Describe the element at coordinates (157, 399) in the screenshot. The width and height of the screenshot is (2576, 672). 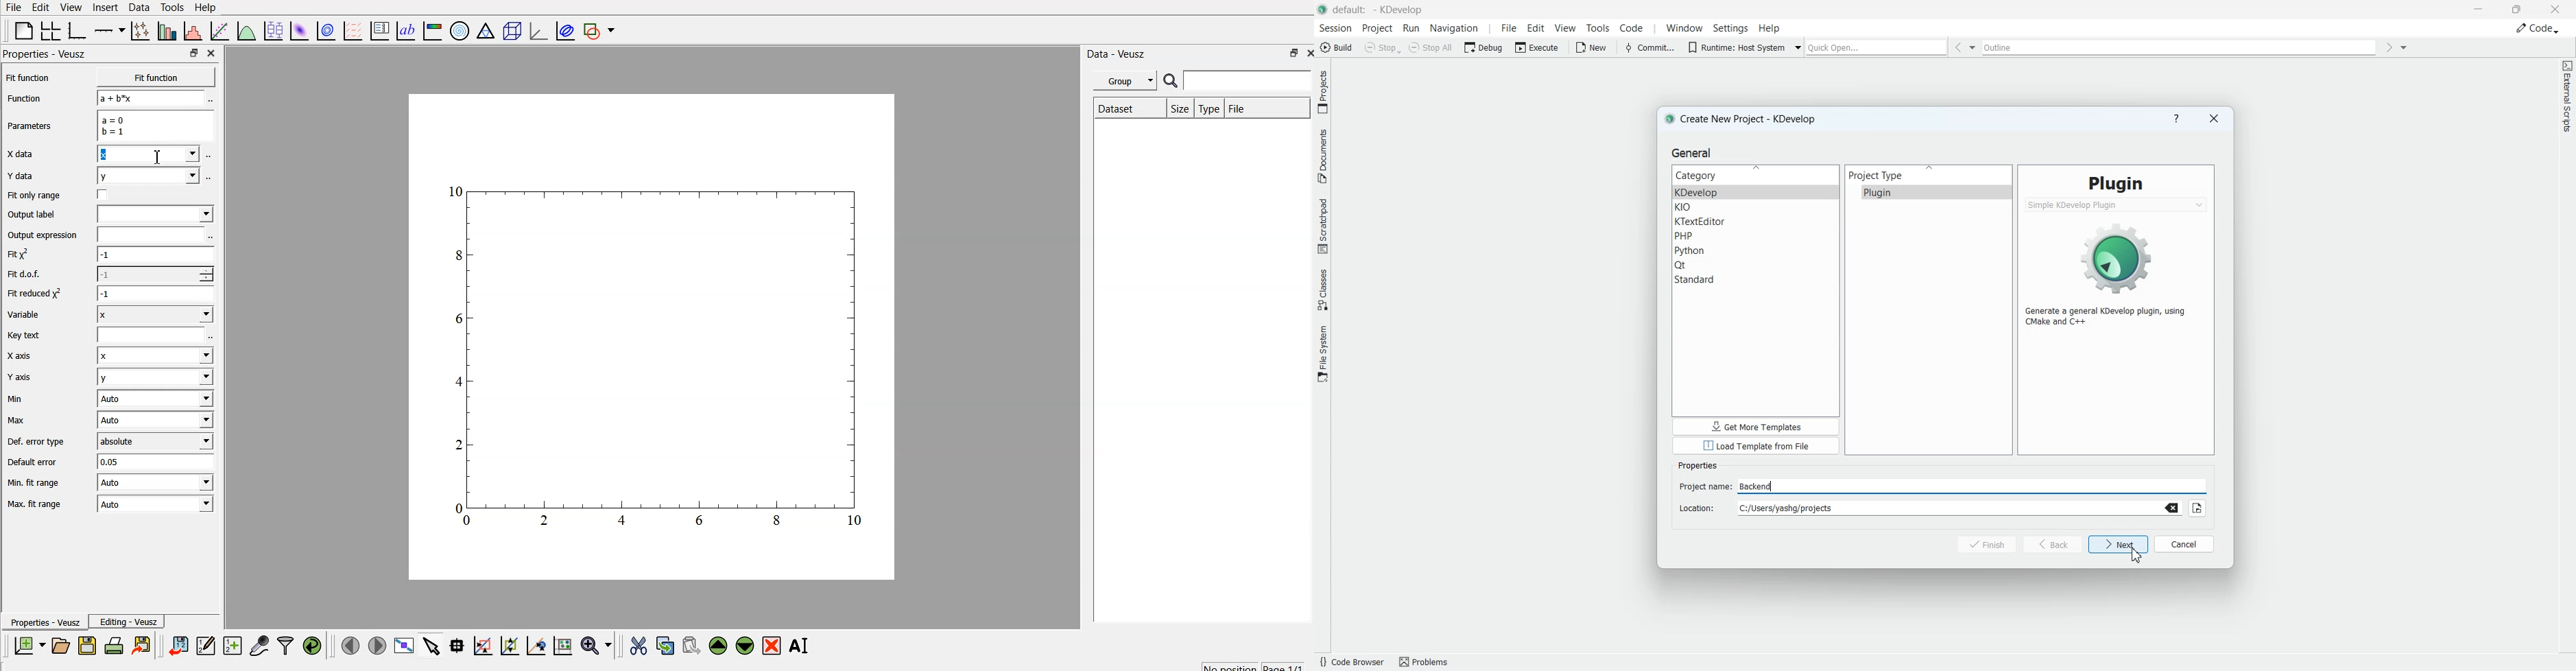
I see `| Auto` at that location.